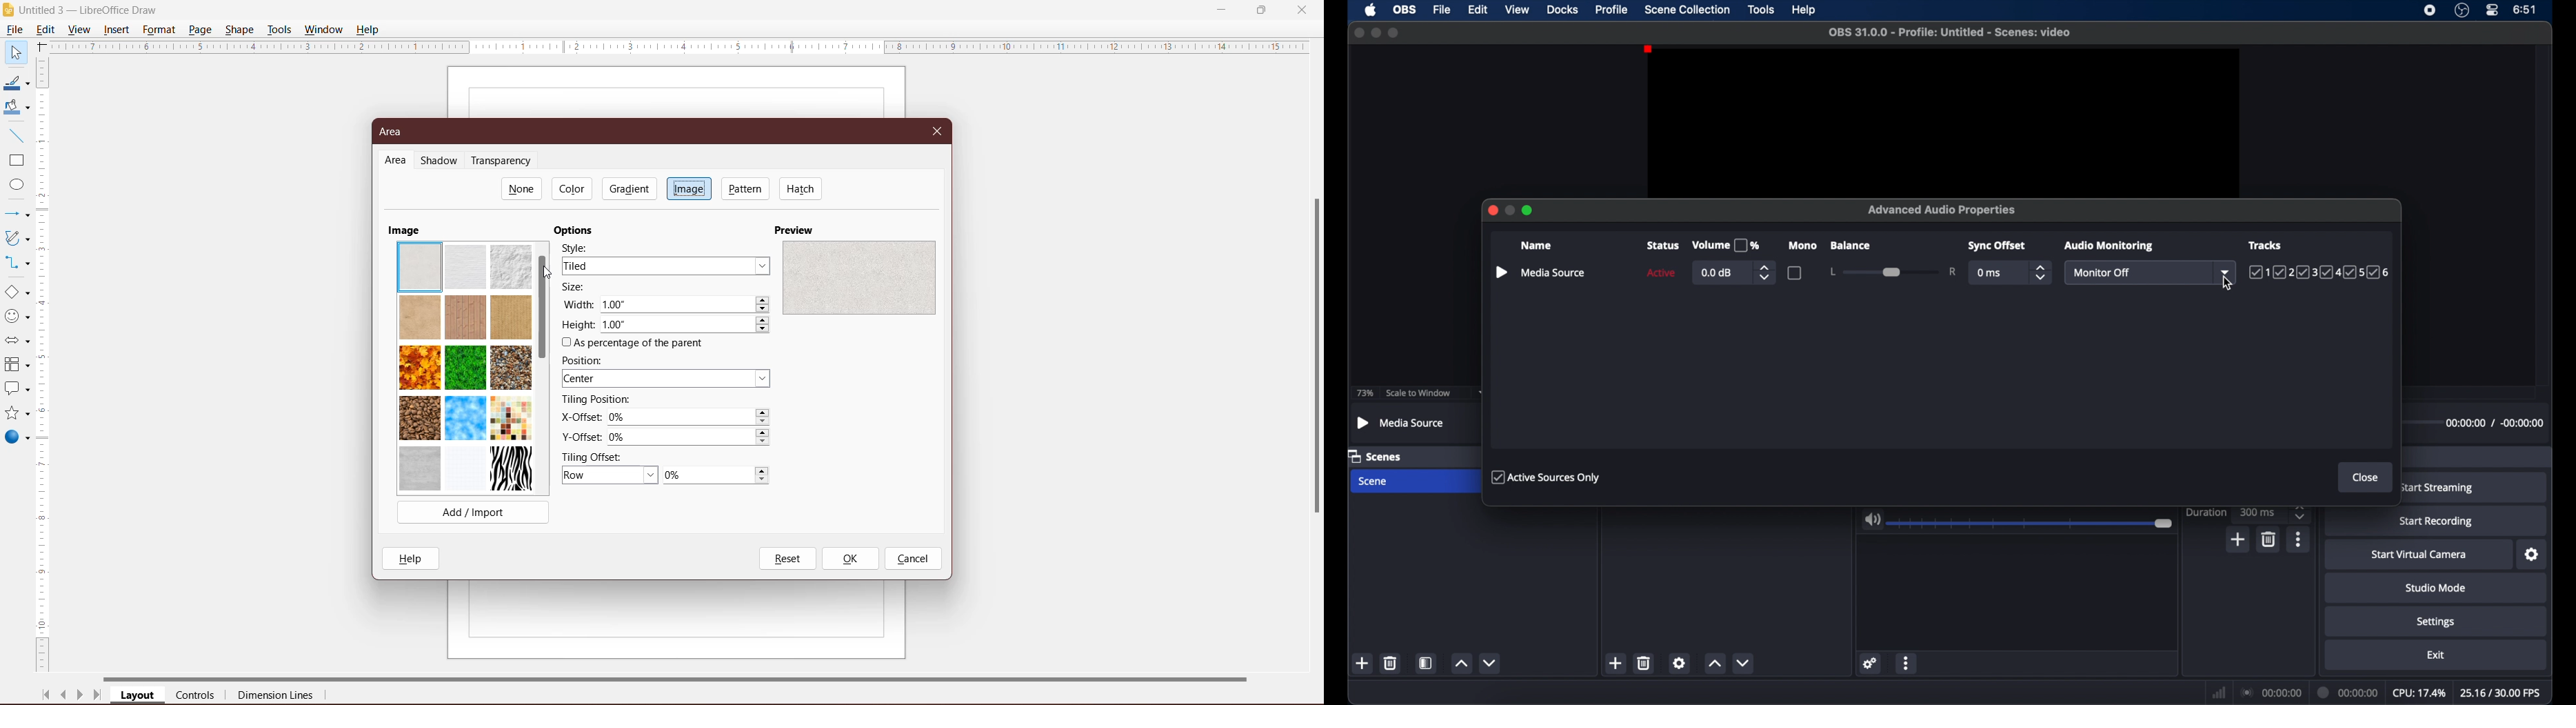 The image size is (2576, 728). What do you see at coordinates (14, 108) in the screenshot?
I see `Fill Color` at bounding box center [14, 108].